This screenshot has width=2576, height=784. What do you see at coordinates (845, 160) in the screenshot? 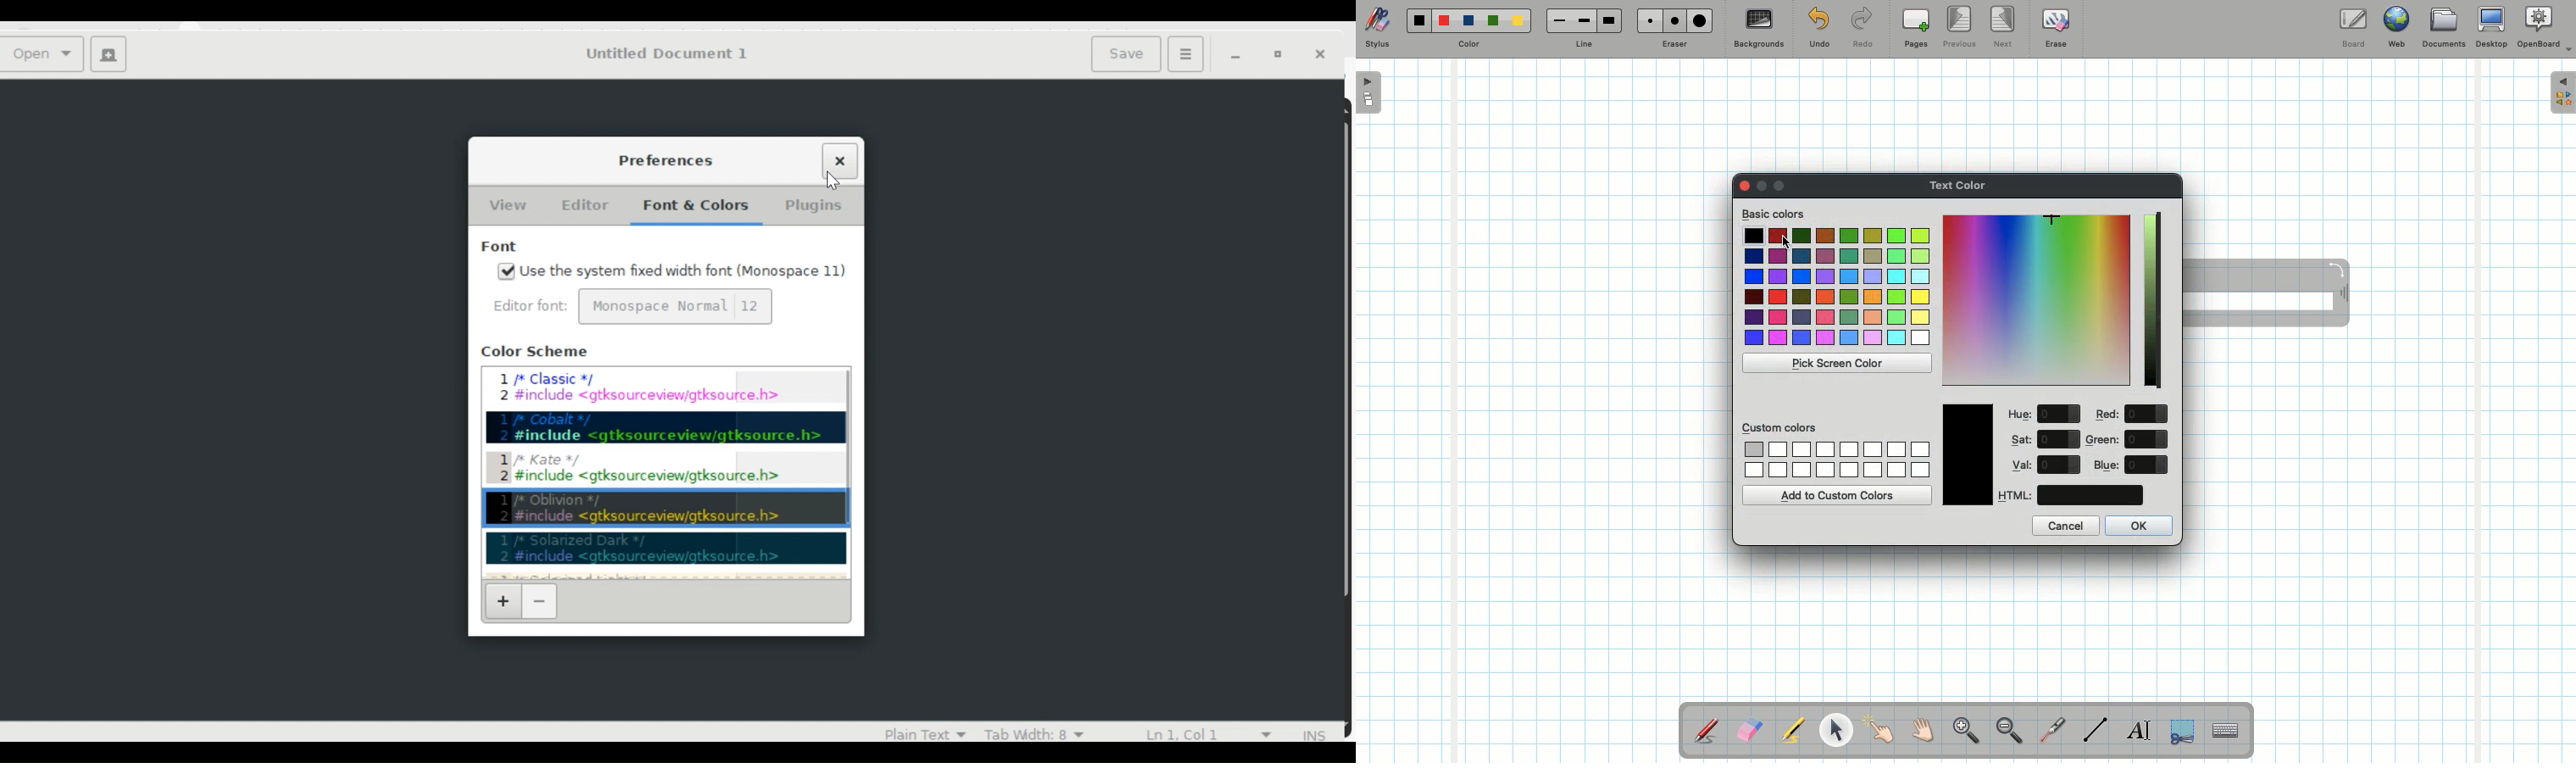
I see `Close` at bounding box center [845, 160].